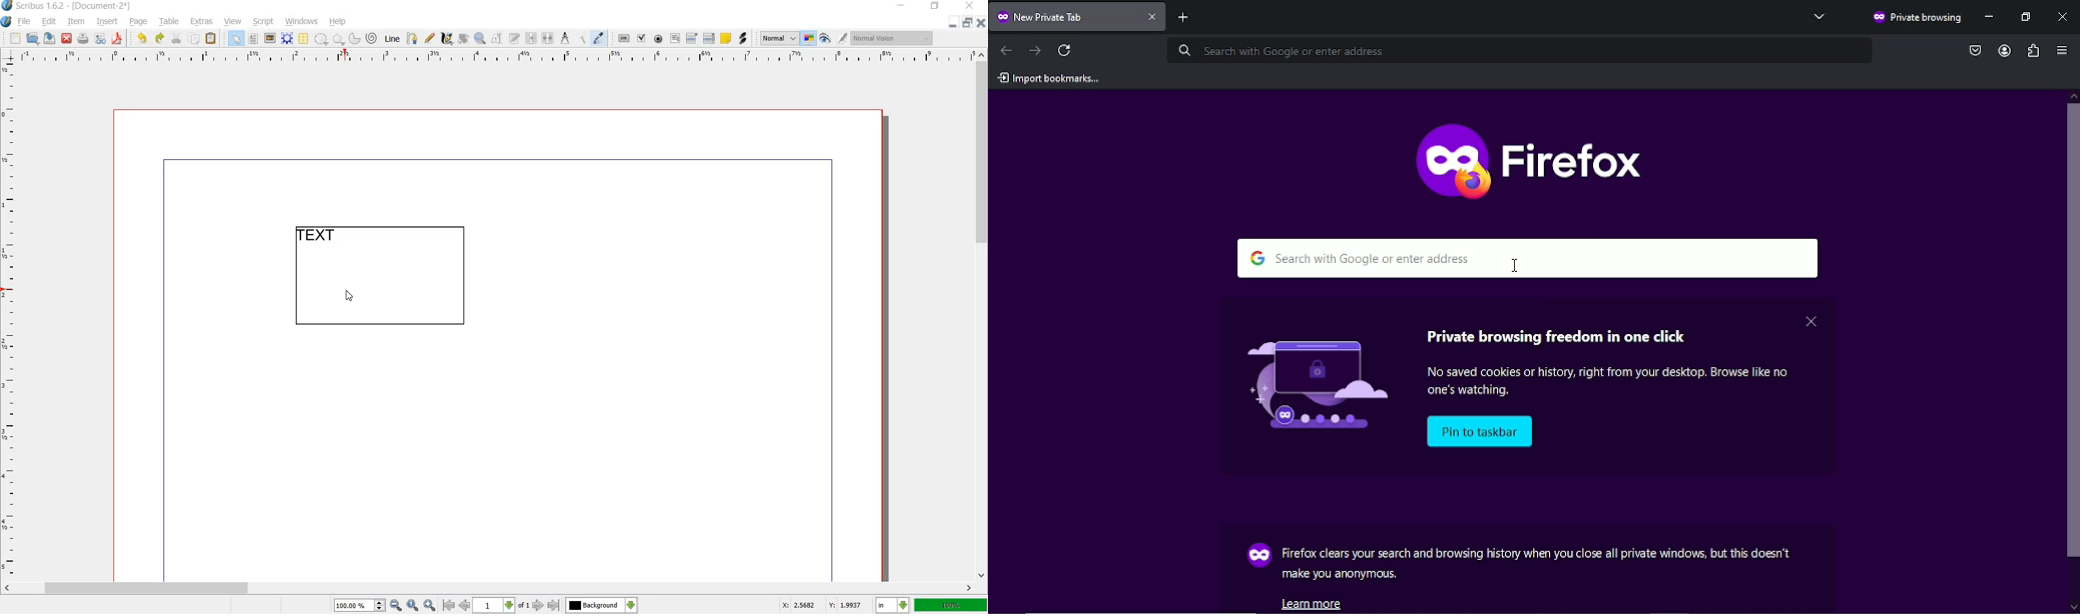  Describe the element at coordinates (117, 39) in the screenshot. I see `save as pdf` at that location.